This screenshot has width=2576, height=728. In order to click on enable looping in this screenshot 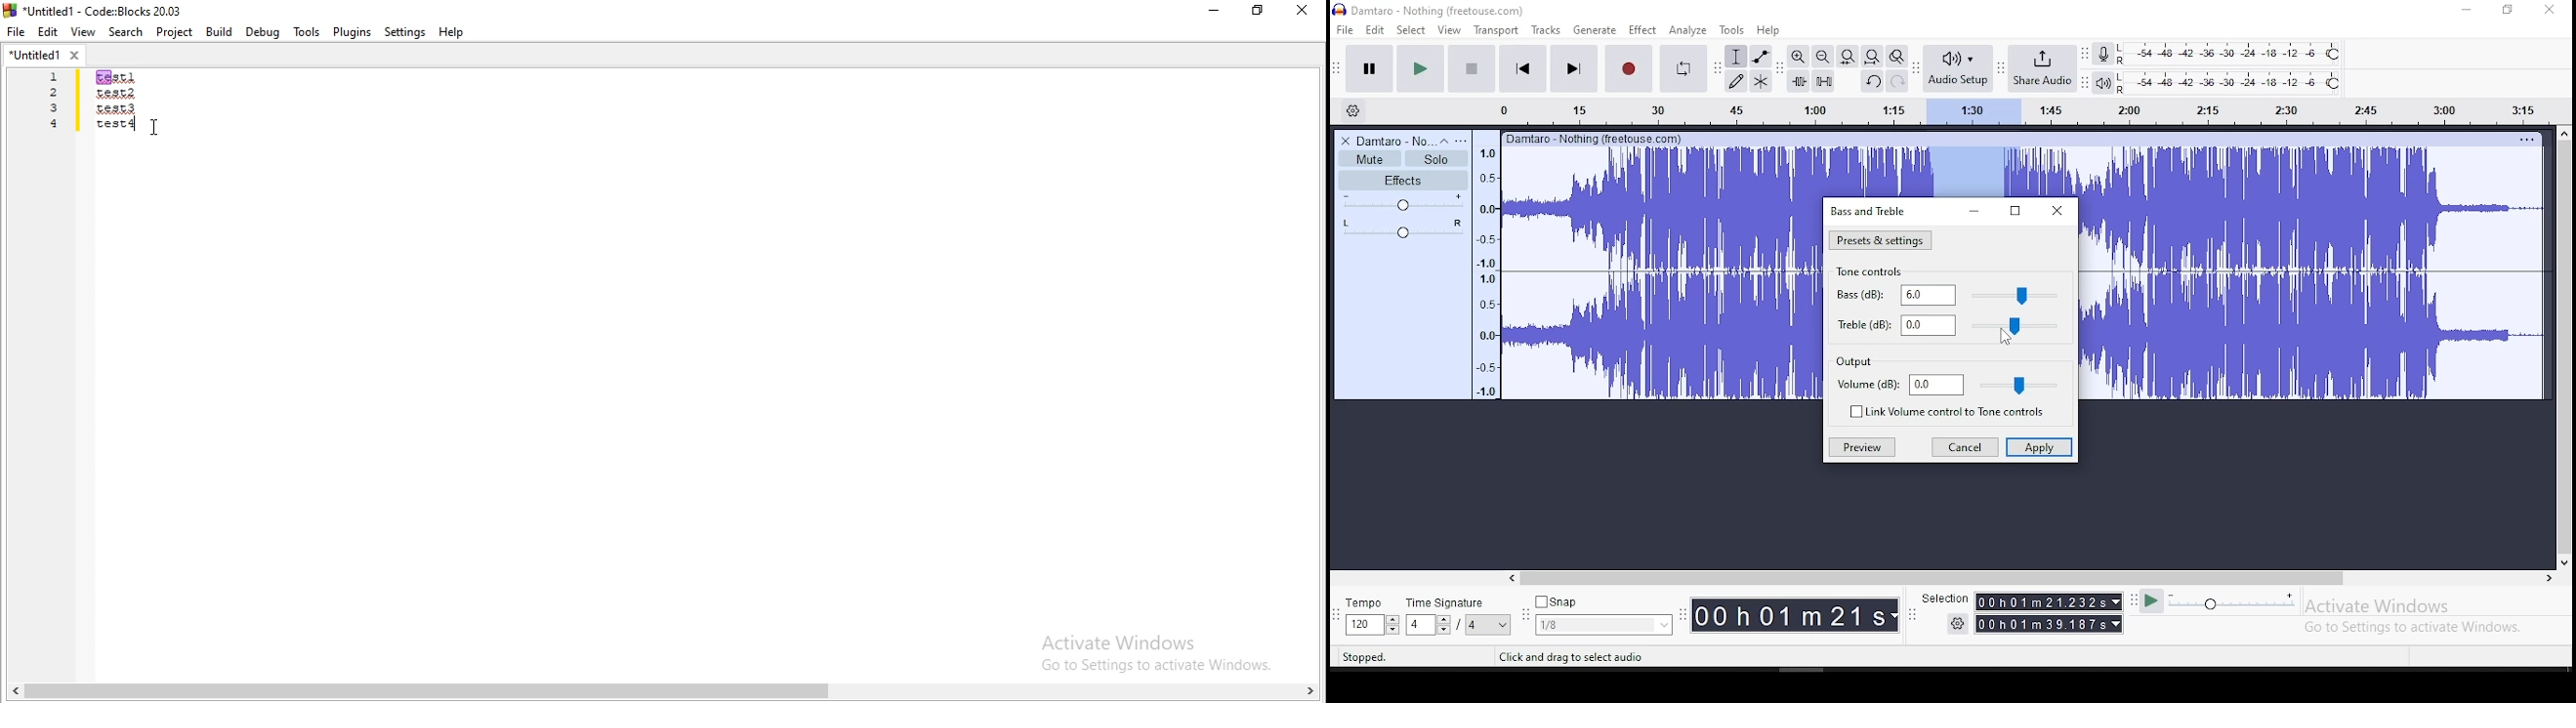, I will do `click(1682, 69)`.